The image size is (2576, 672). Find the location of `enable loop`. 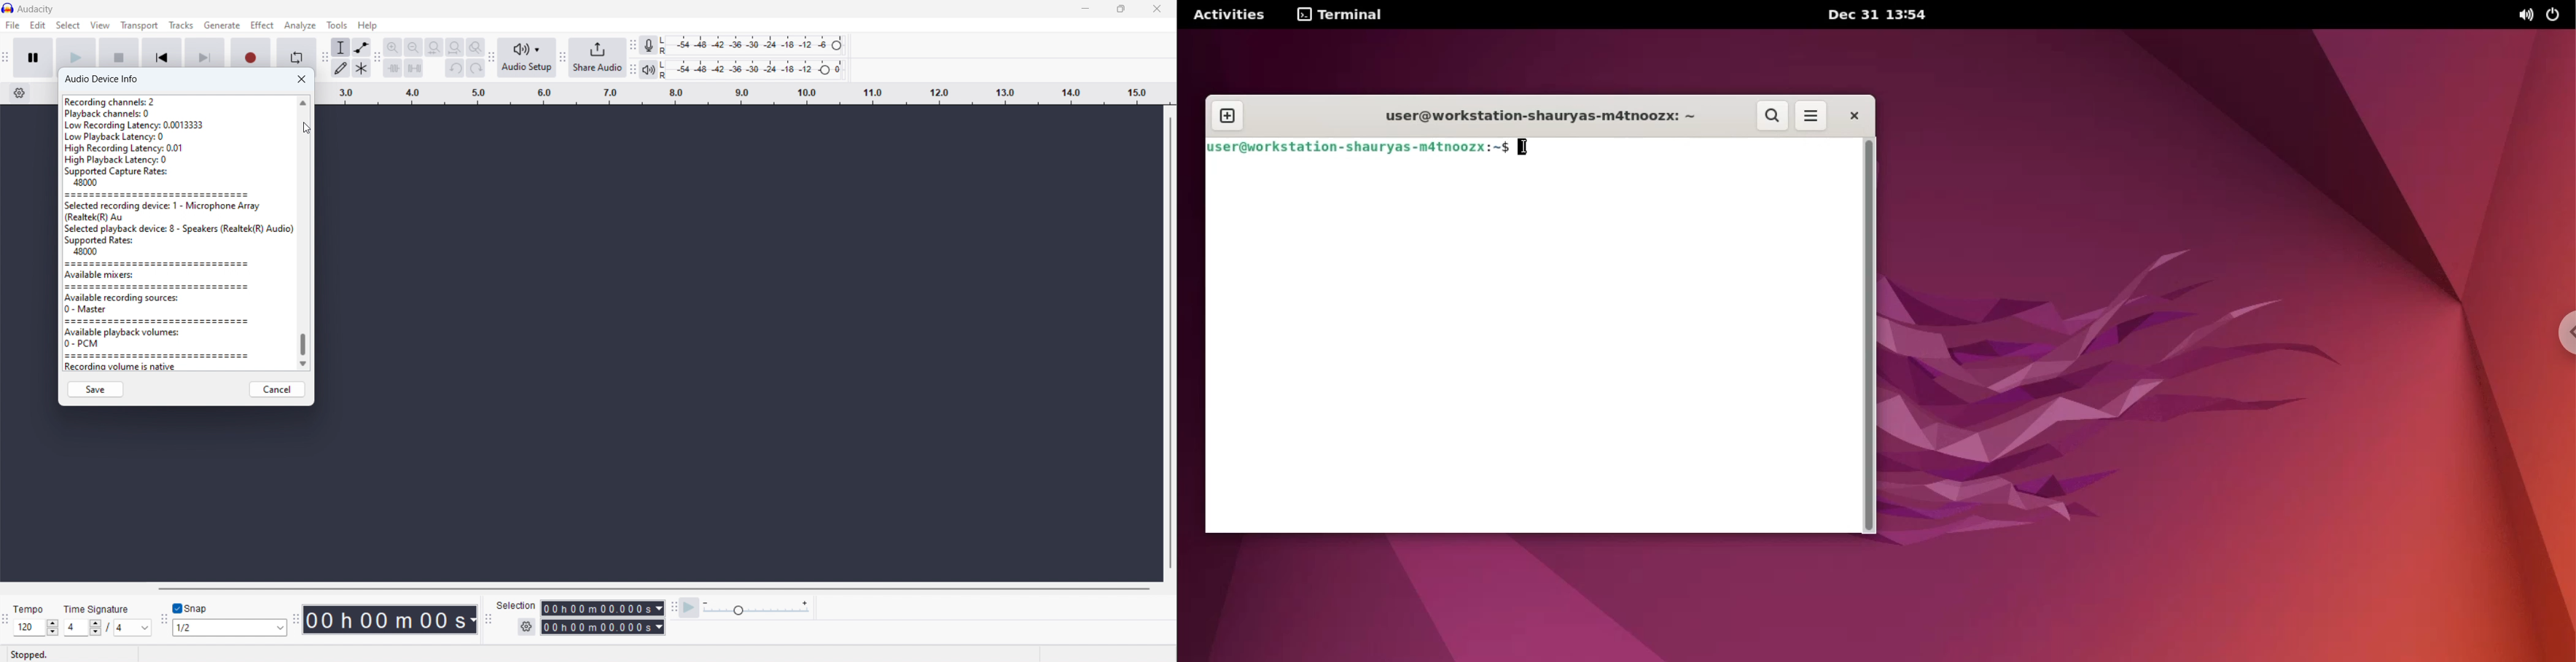

enable loop is located at coordinates (296, 54).